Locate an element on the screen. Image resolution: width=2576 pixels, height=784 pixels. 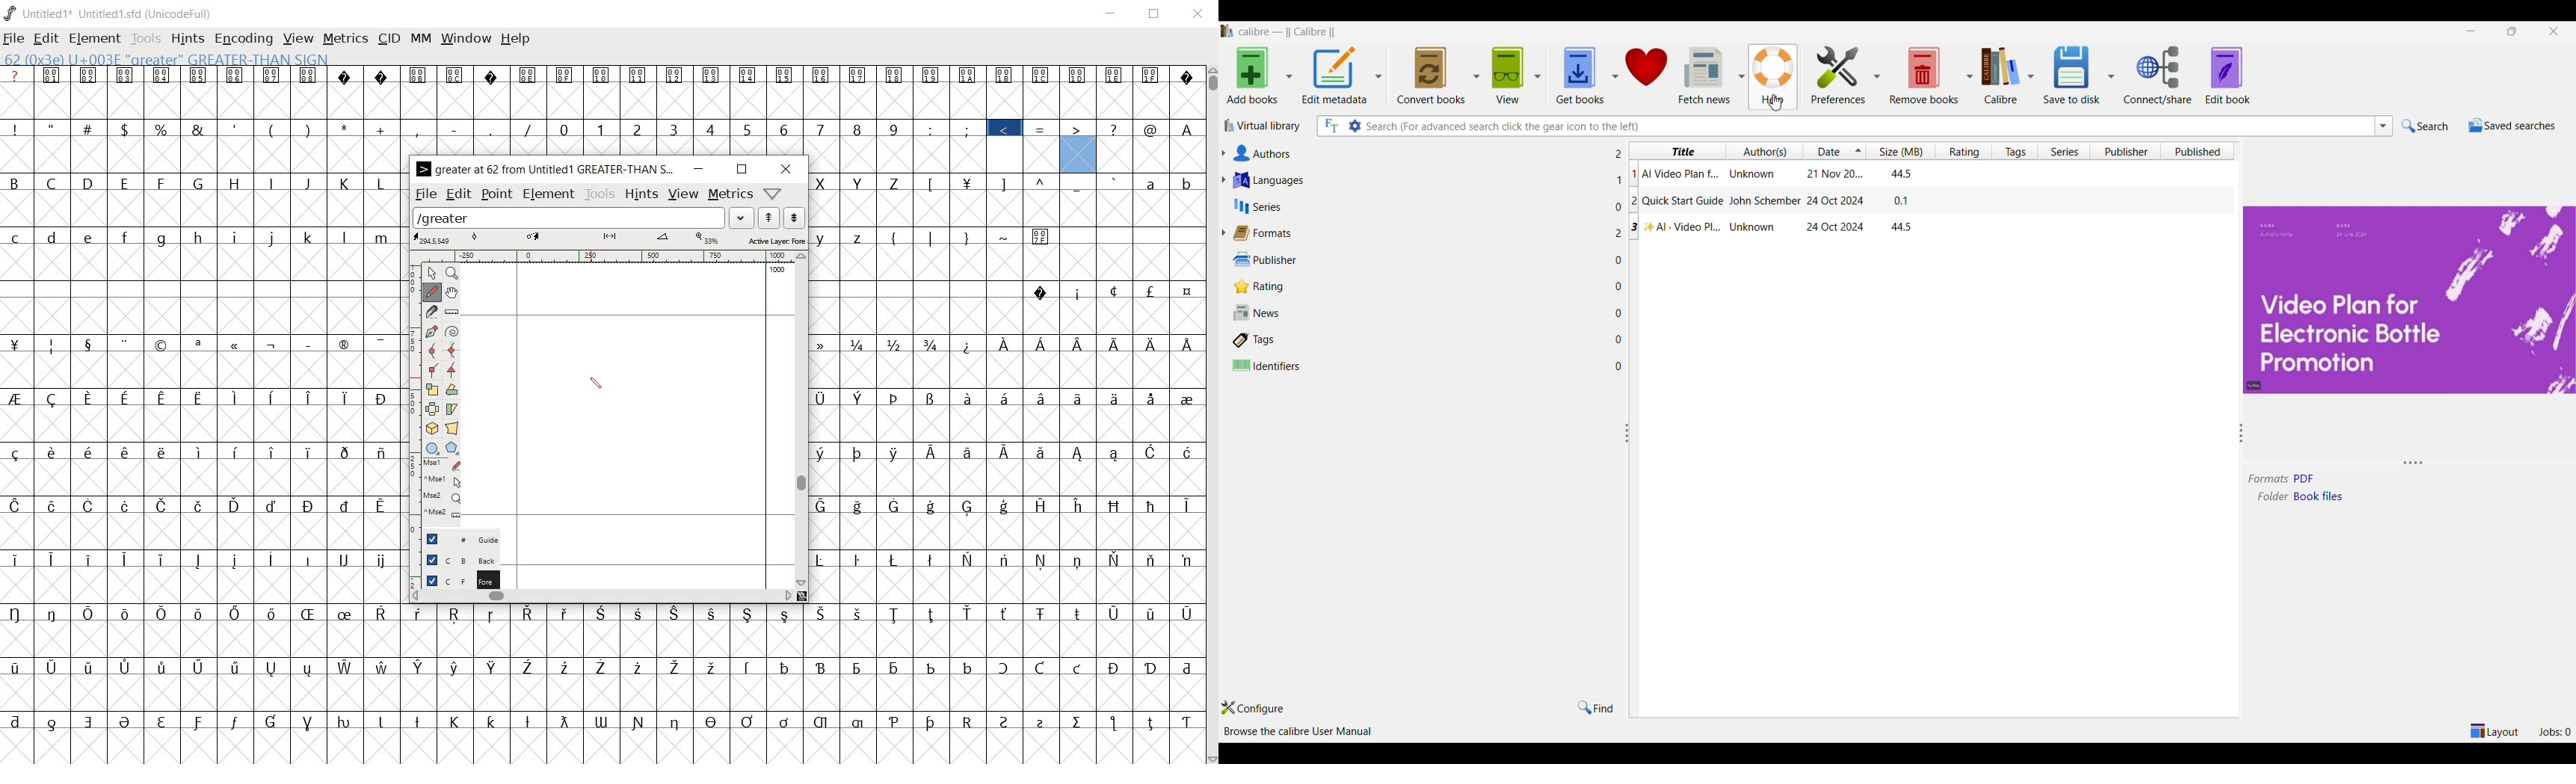
restore down is located at coordinates (742, 169).